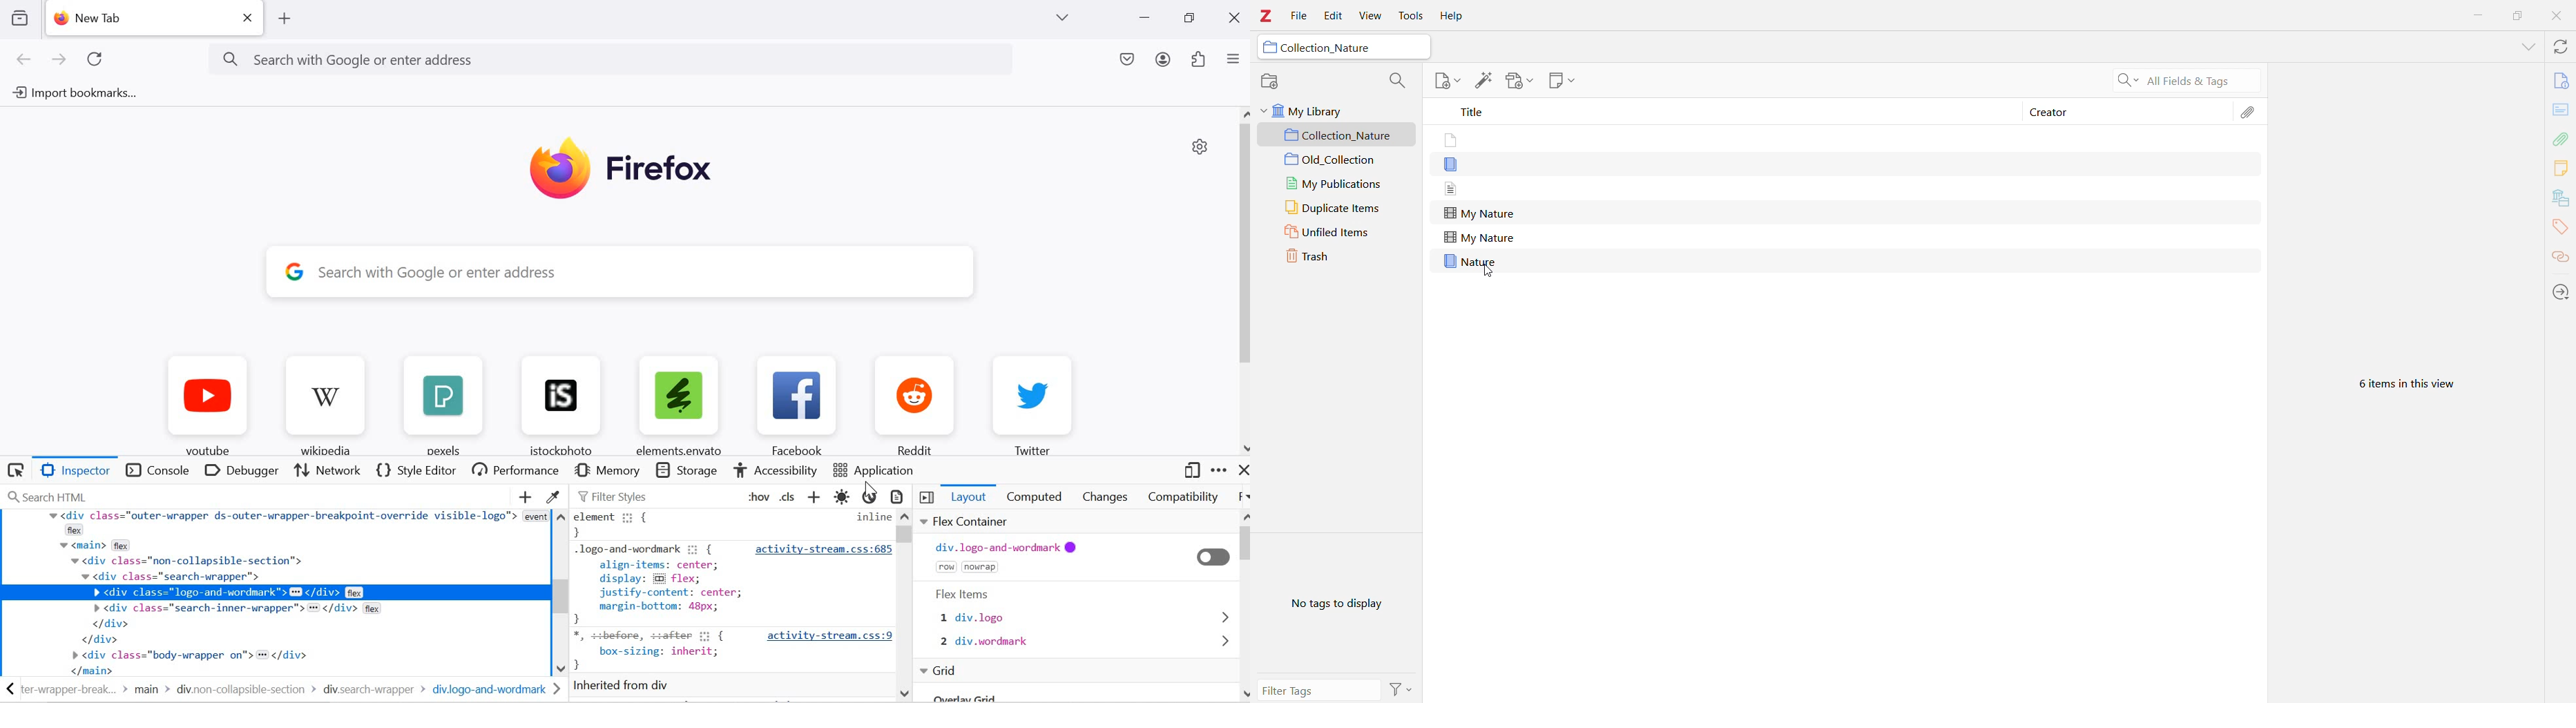 This screenshot has height=728, width=2576. What do you see at coordinates (1265, 17) in the screenshot?
I see `Application Logo` at bounding box center [1265, 17].